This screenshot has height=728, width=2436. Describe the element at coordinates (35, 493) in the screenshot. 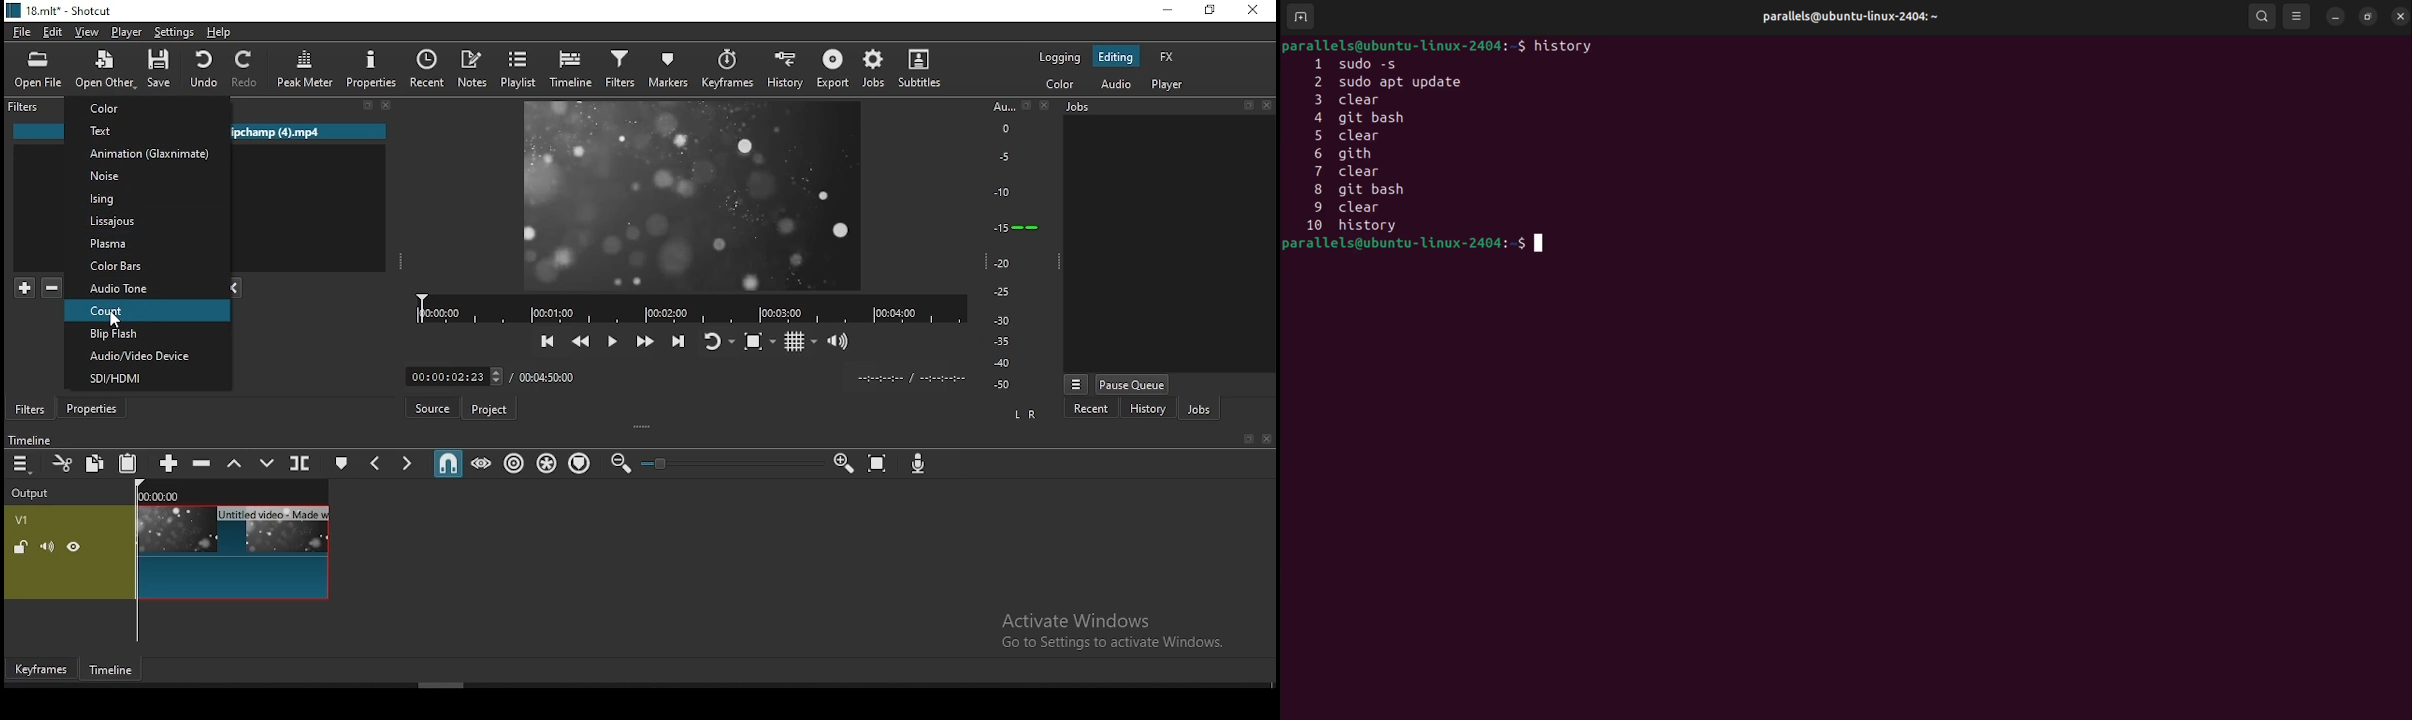

I see `Output` at that location.